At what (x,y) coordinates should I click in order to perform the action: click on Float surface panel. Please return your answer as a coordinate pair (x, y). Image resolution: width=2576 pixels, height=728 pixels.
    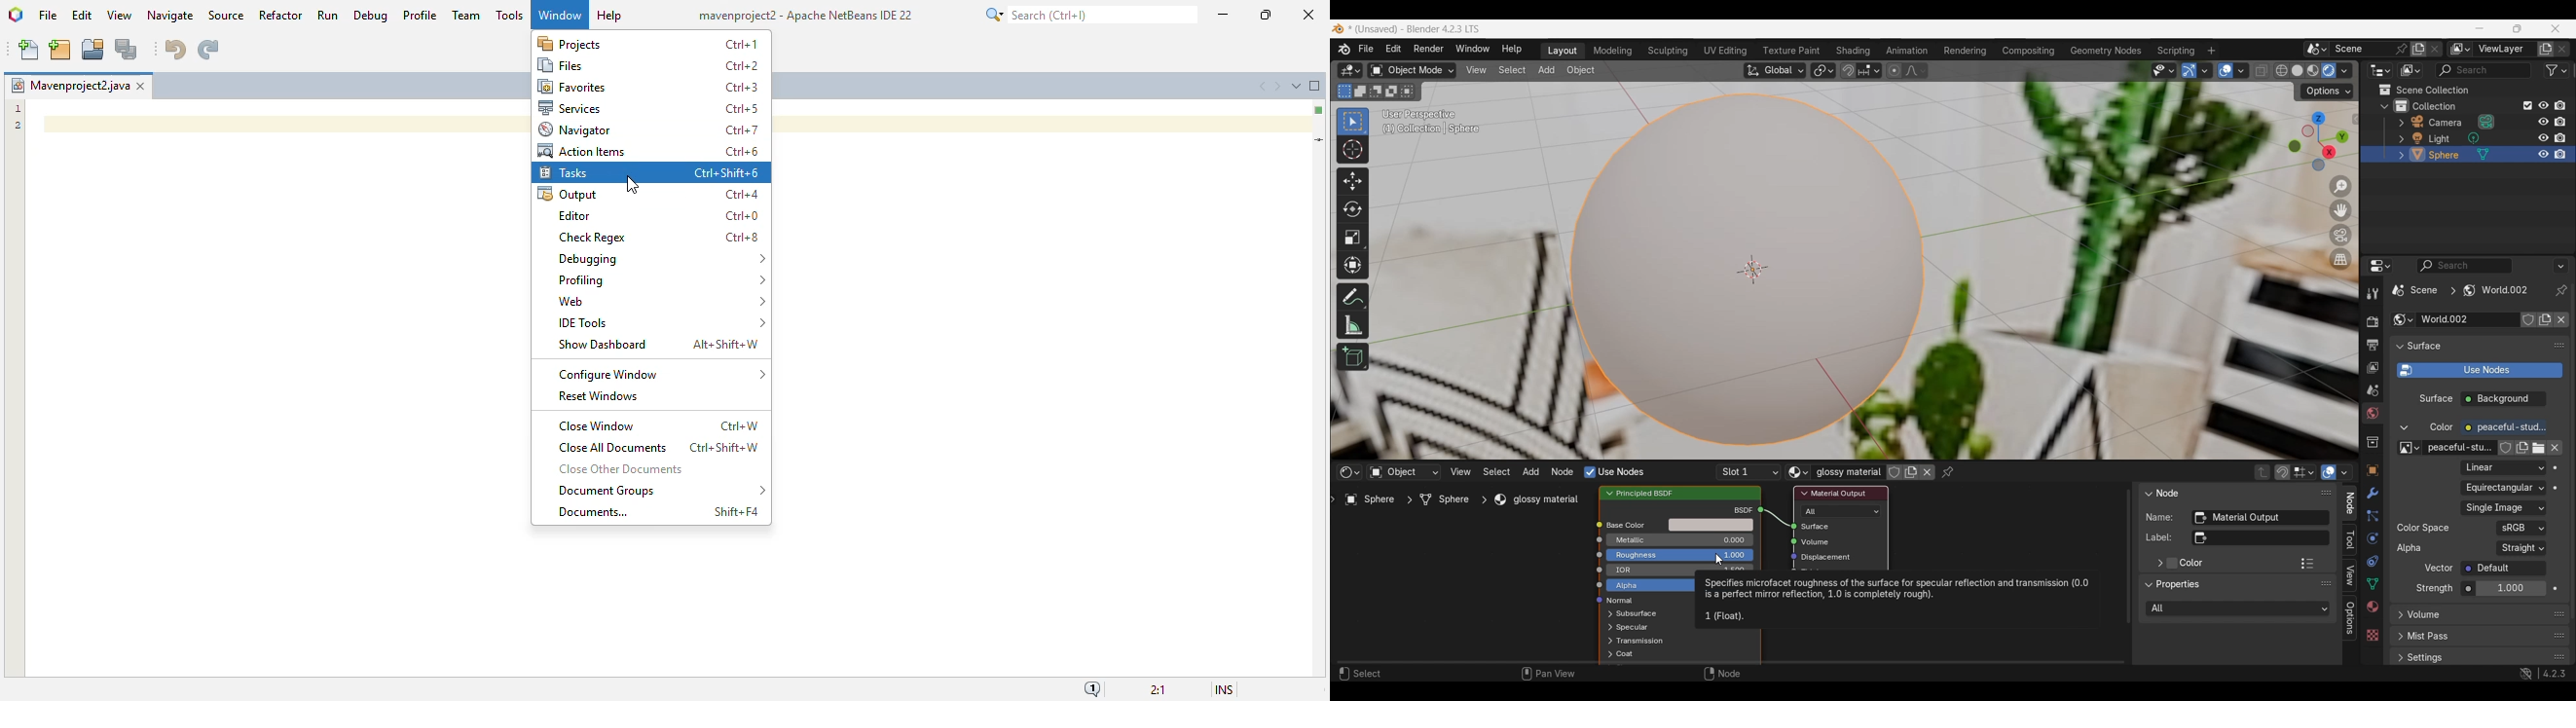
    Looking at the image, I should click on (2560, 345).